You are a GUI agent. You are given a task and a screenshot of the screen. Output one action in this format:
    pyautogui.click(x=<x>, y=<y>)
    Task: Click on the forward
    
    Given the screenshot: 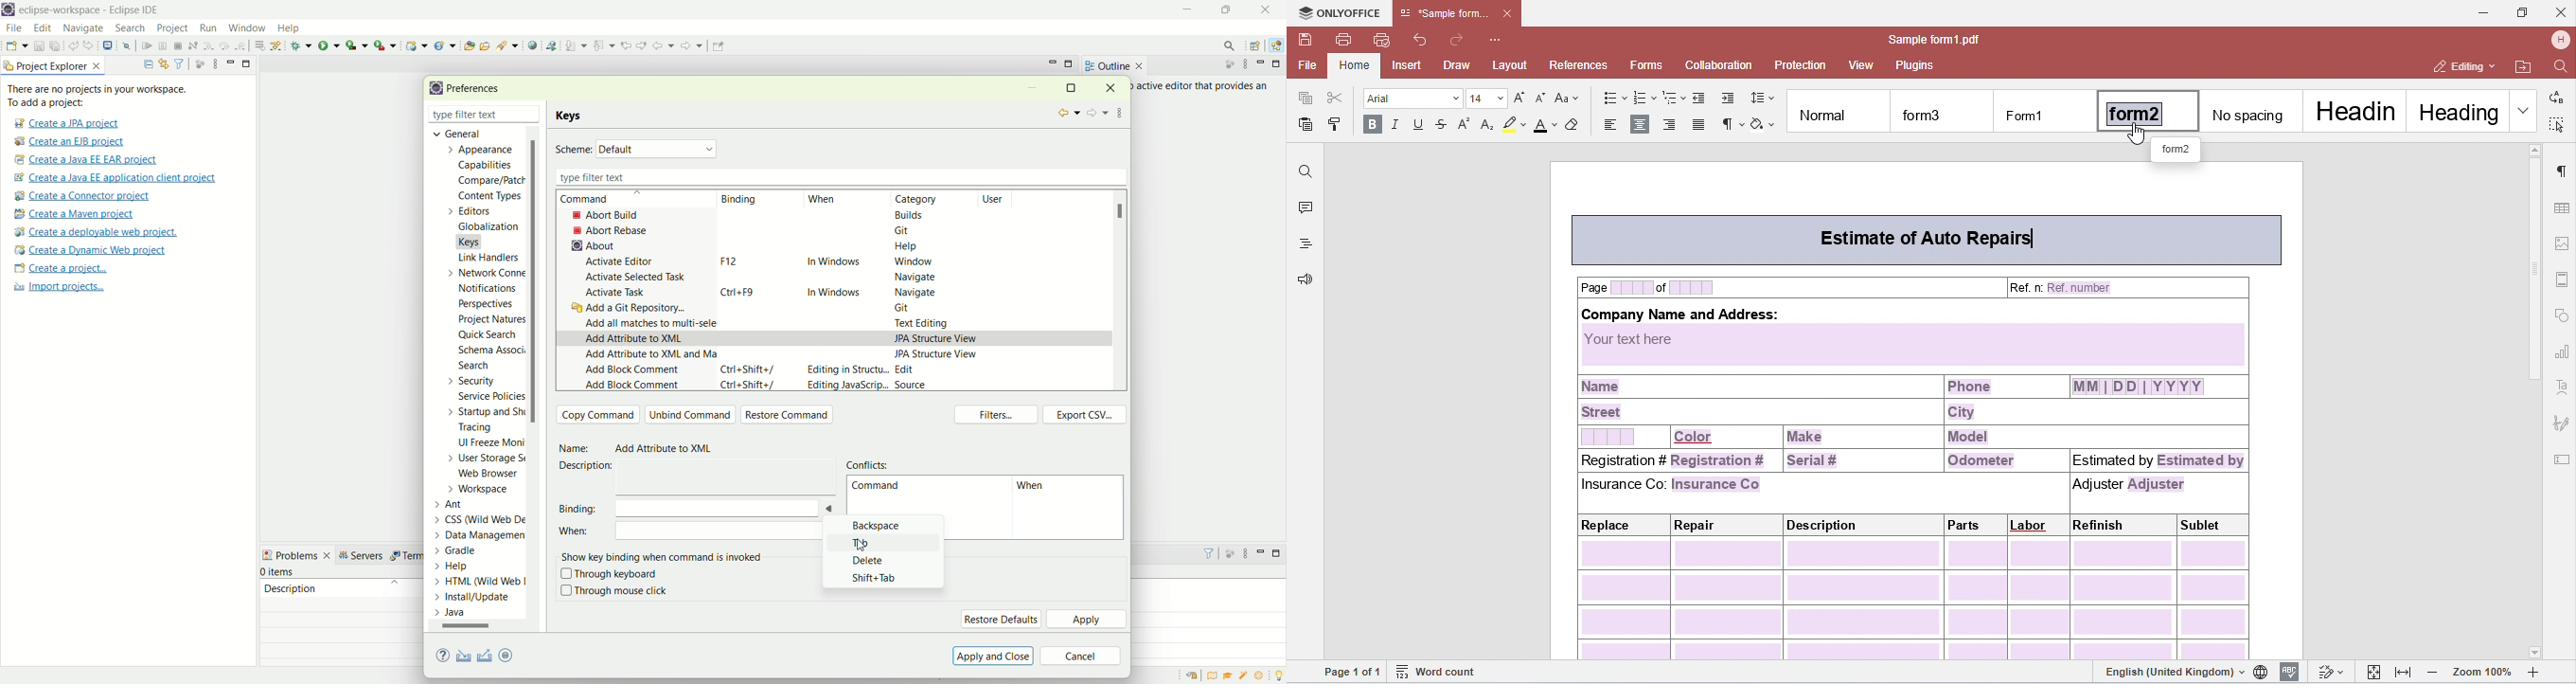 What is the action you would take?
    pyautogui.click(x=690, y=49)
    